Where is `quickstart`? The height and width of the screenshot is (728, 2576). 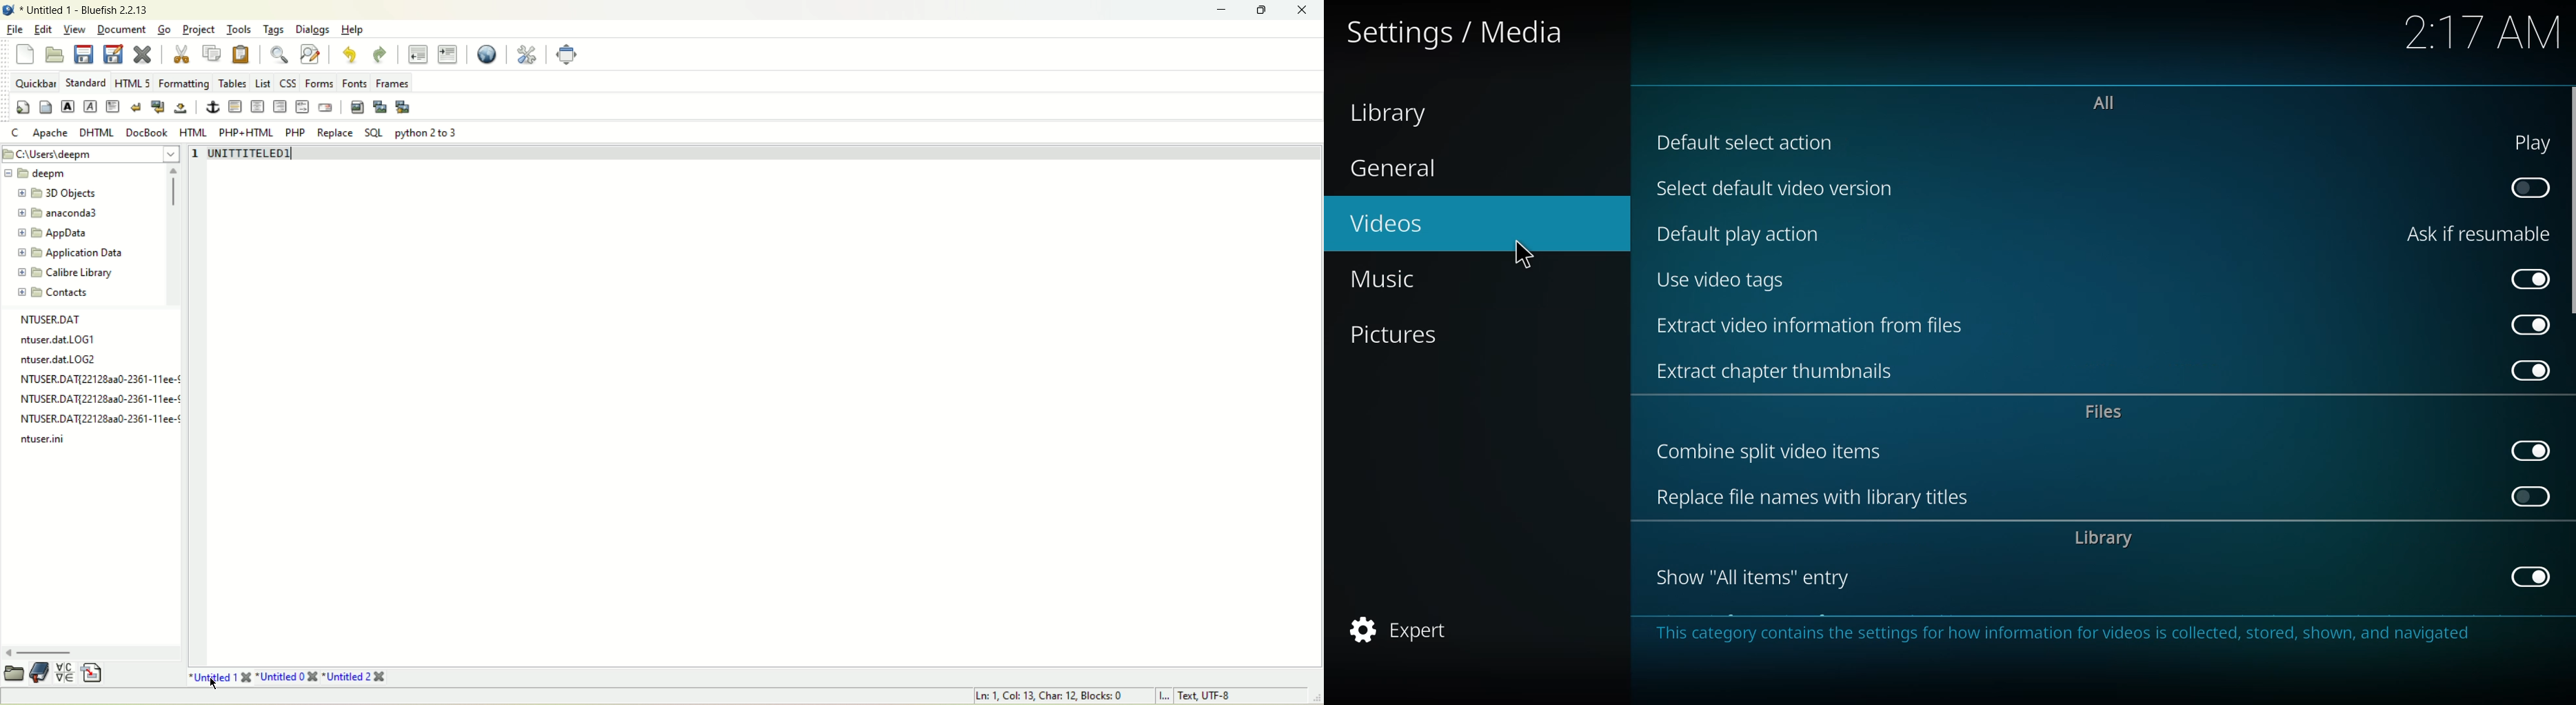 quickstart is located at coordinates (21, 108).